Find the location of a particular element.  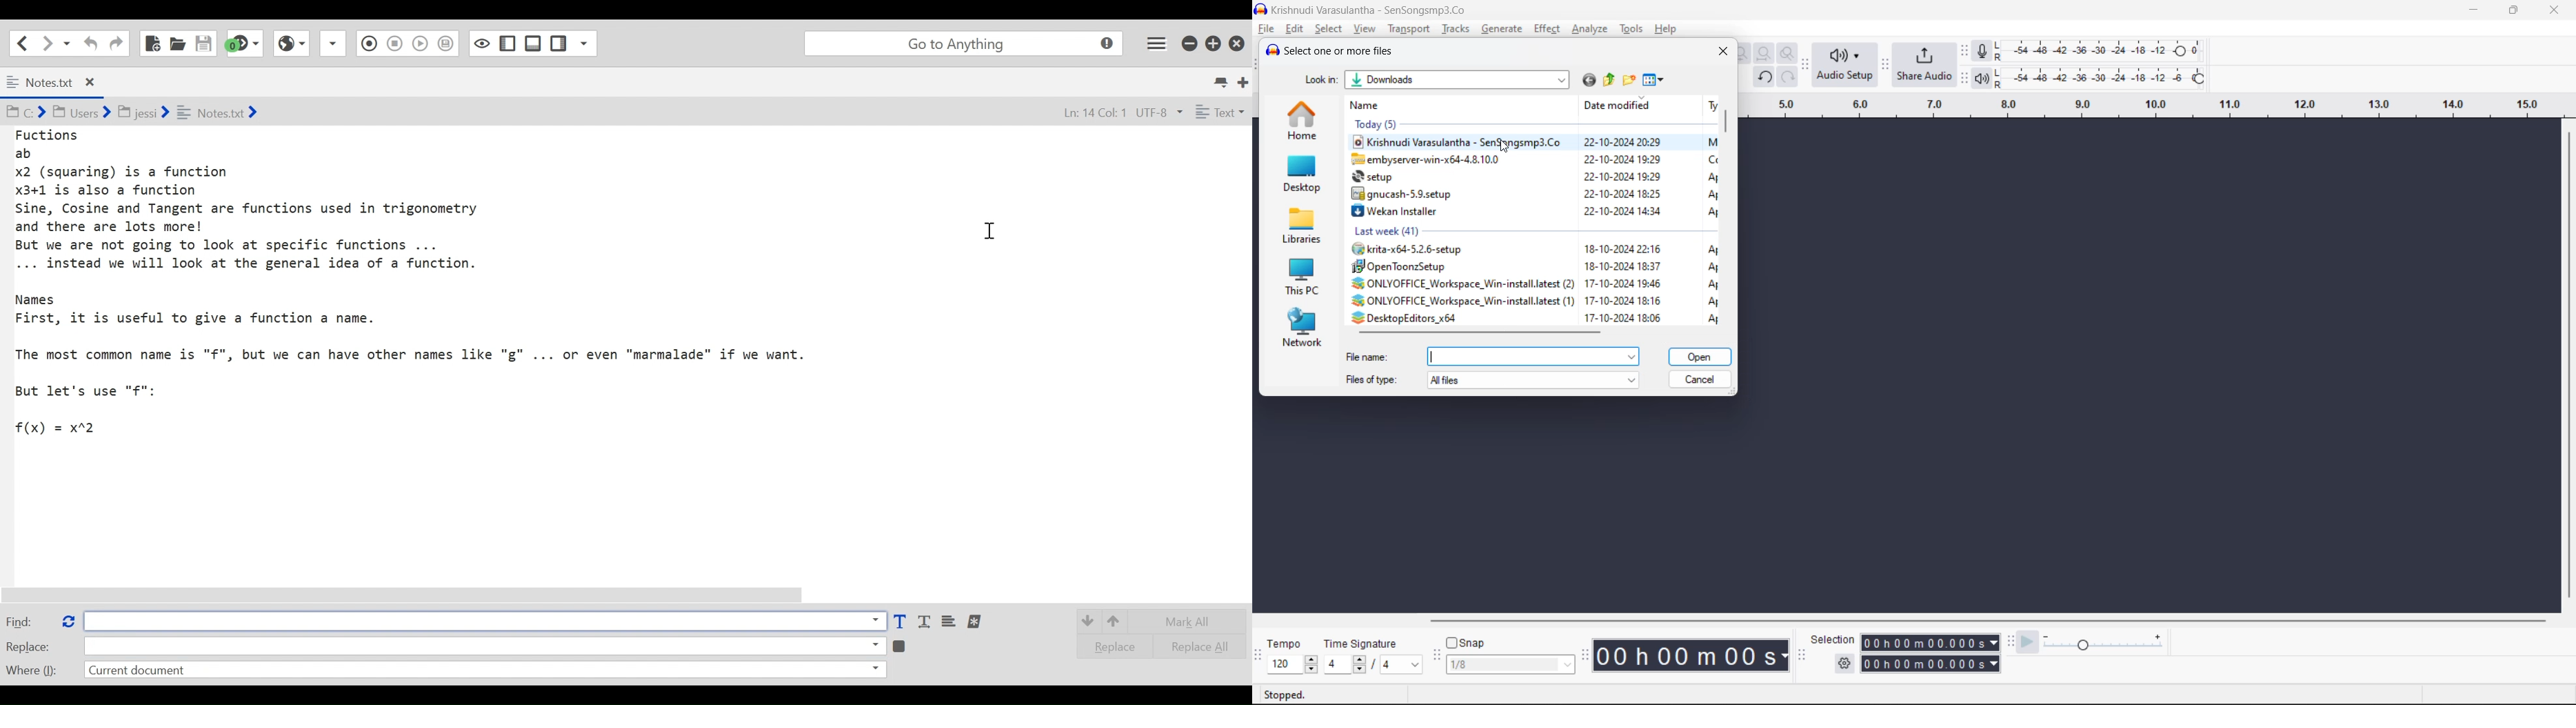

snap is located at coordinates (1466, 643).